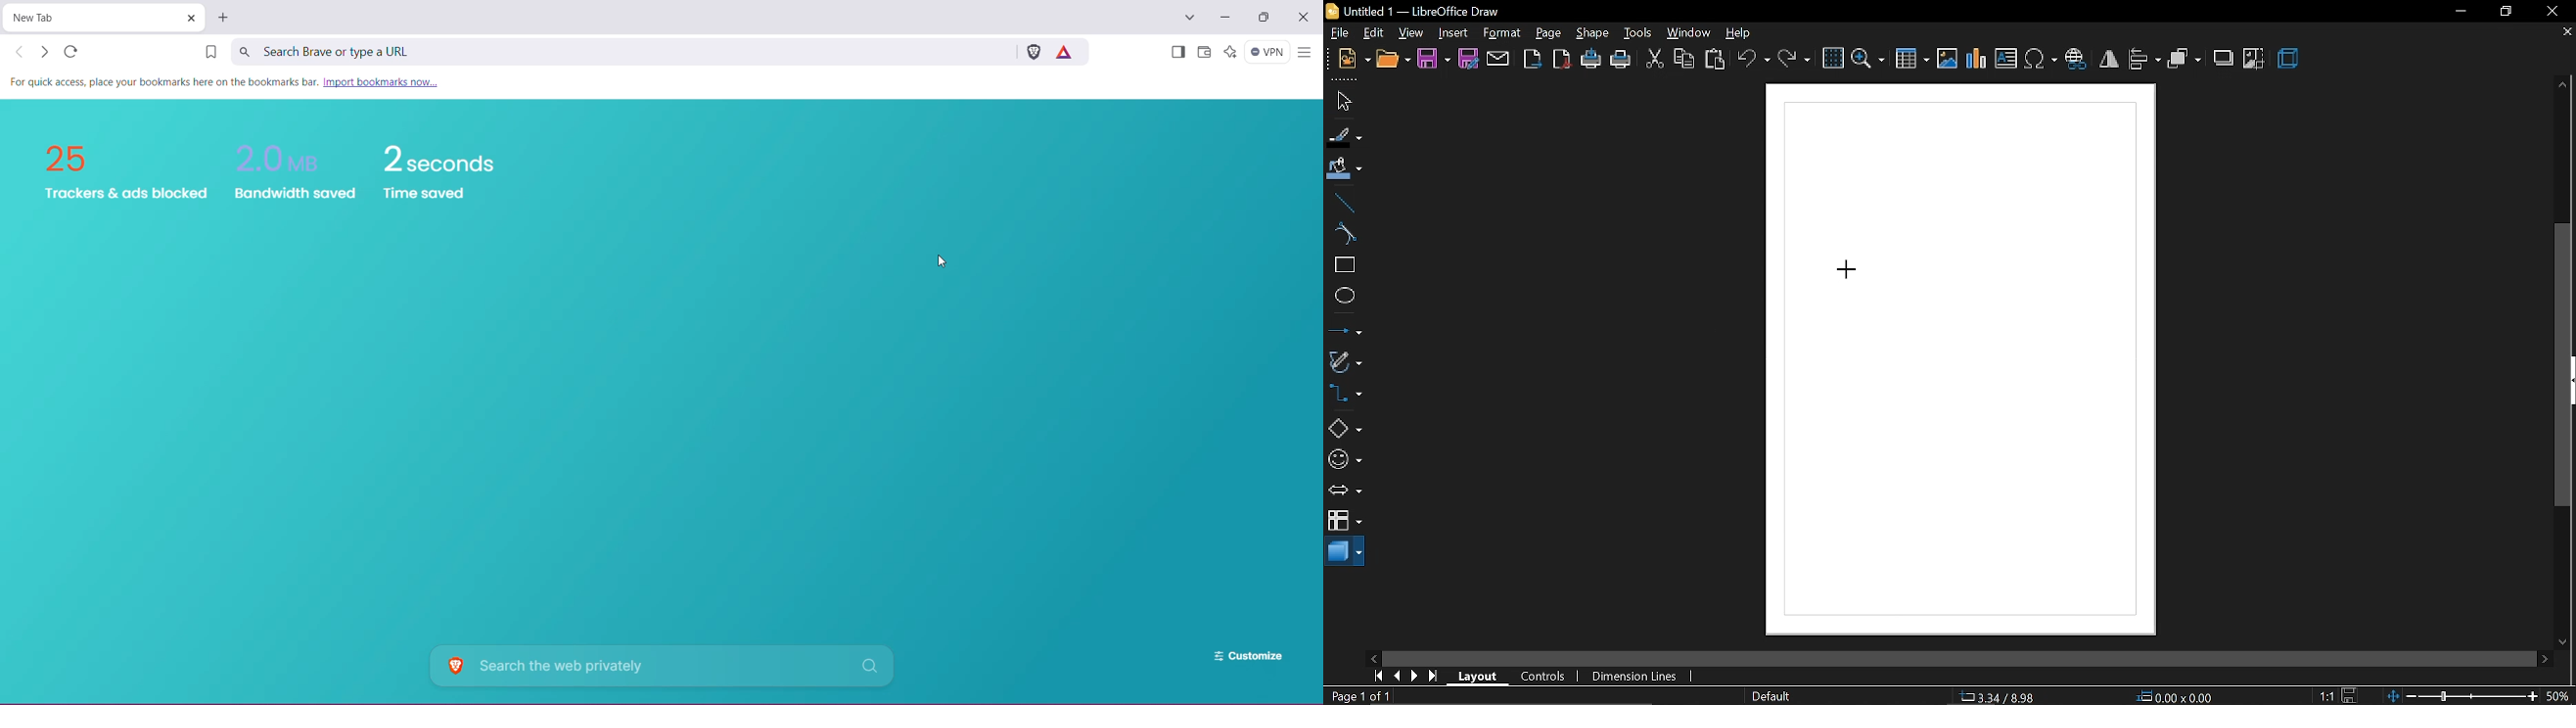  Describe the element at coordinates (1433, 677) in the screenshot. I see `go to last page` at that location.